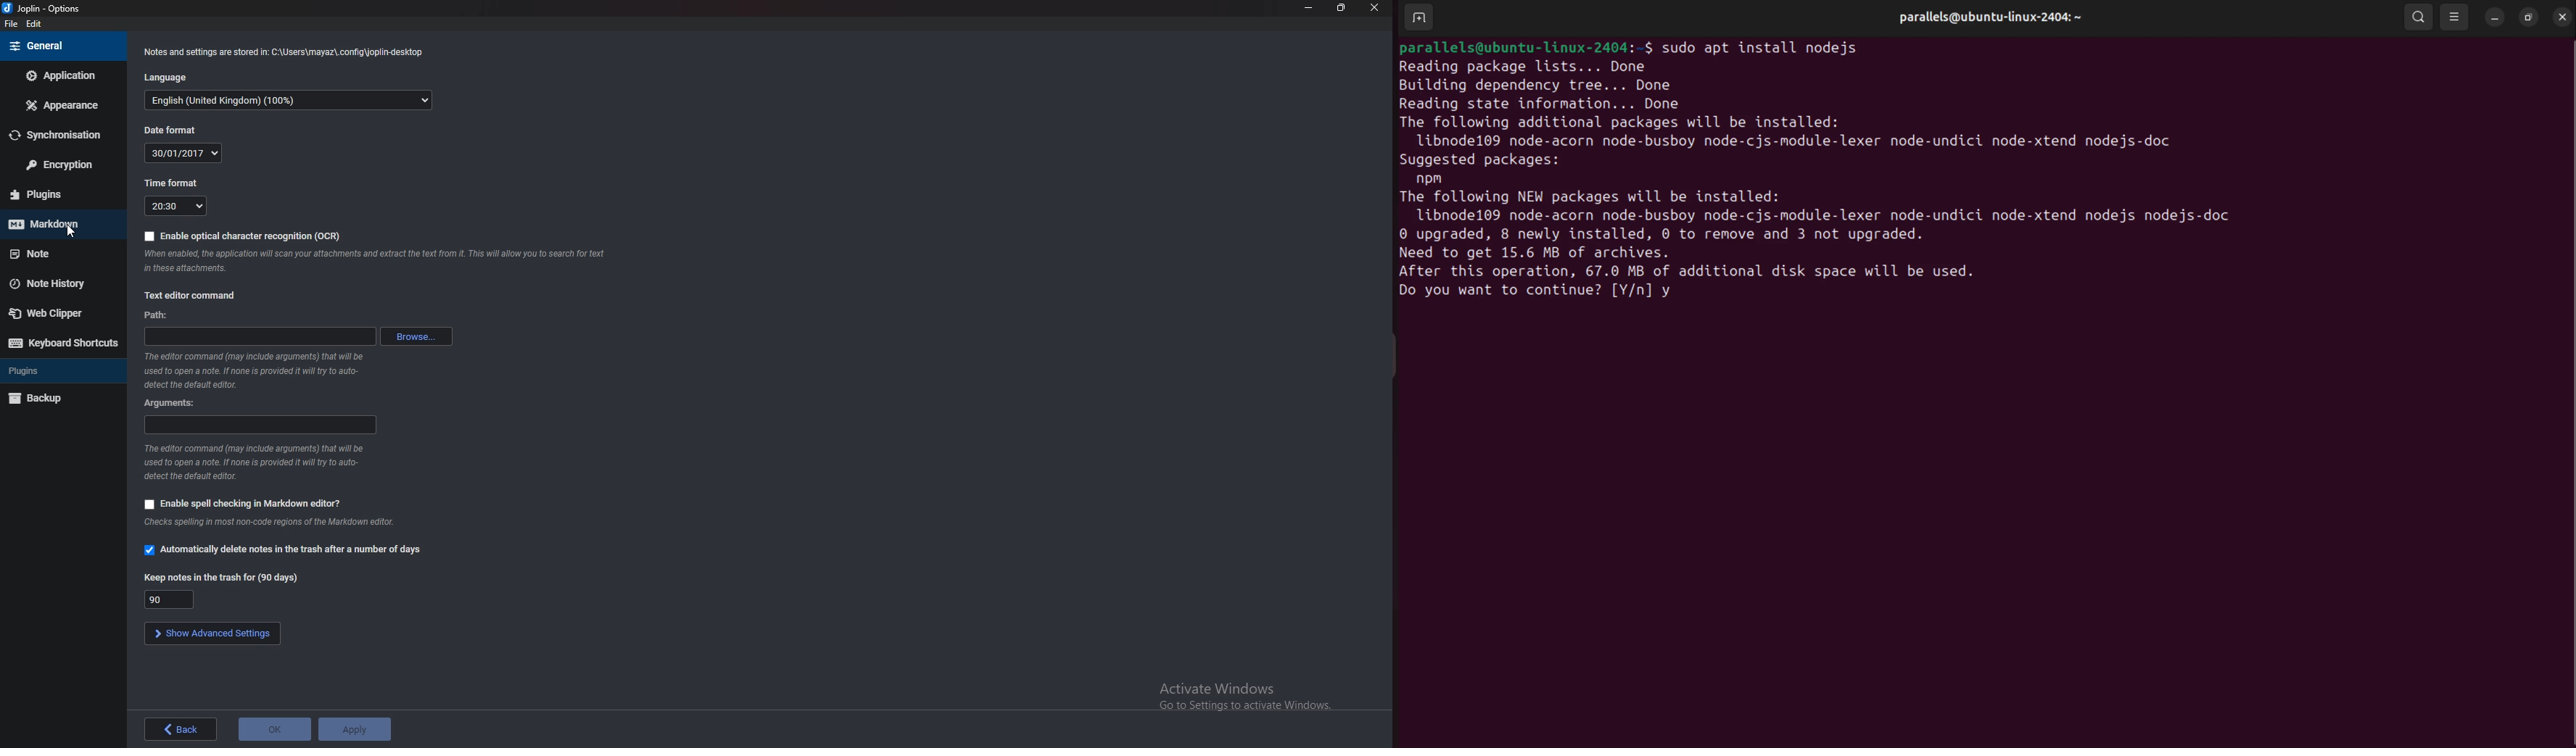 This screenshot has height=756, width=2576. I want to click on Encryption, so click(62, 166).